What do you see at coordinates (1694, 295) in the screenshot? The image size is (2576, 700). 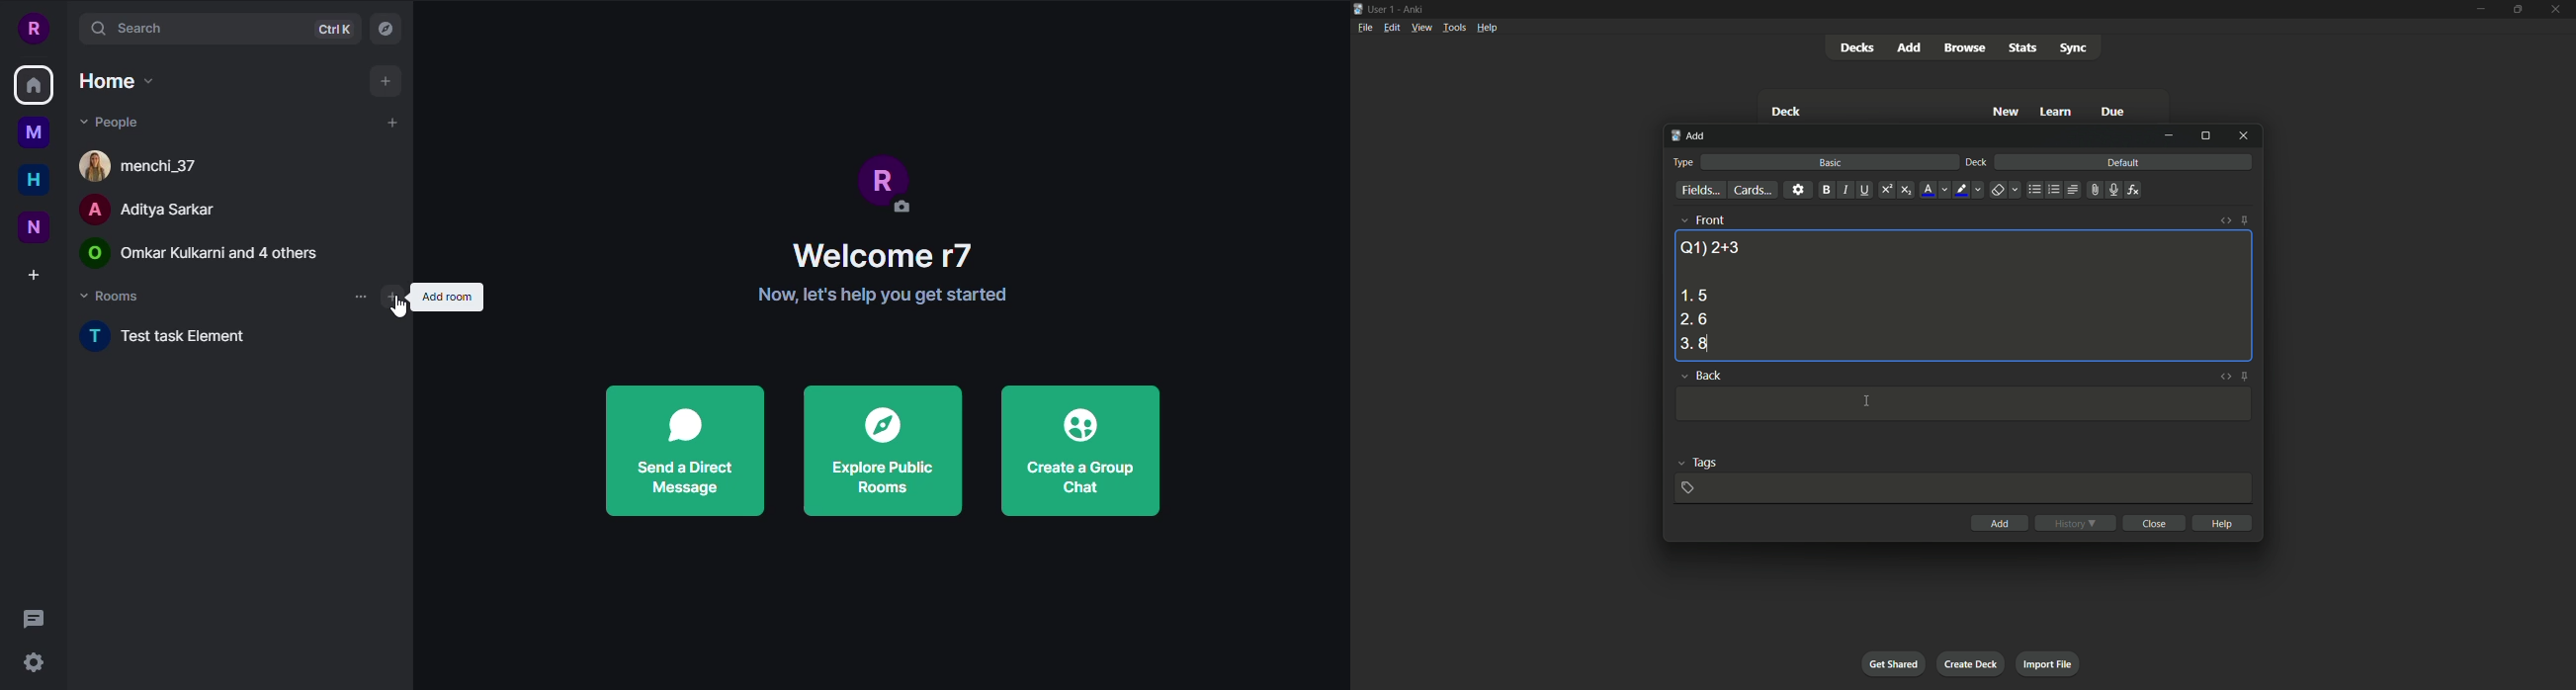 I see `option 1` at bounding box center [1694, 295].